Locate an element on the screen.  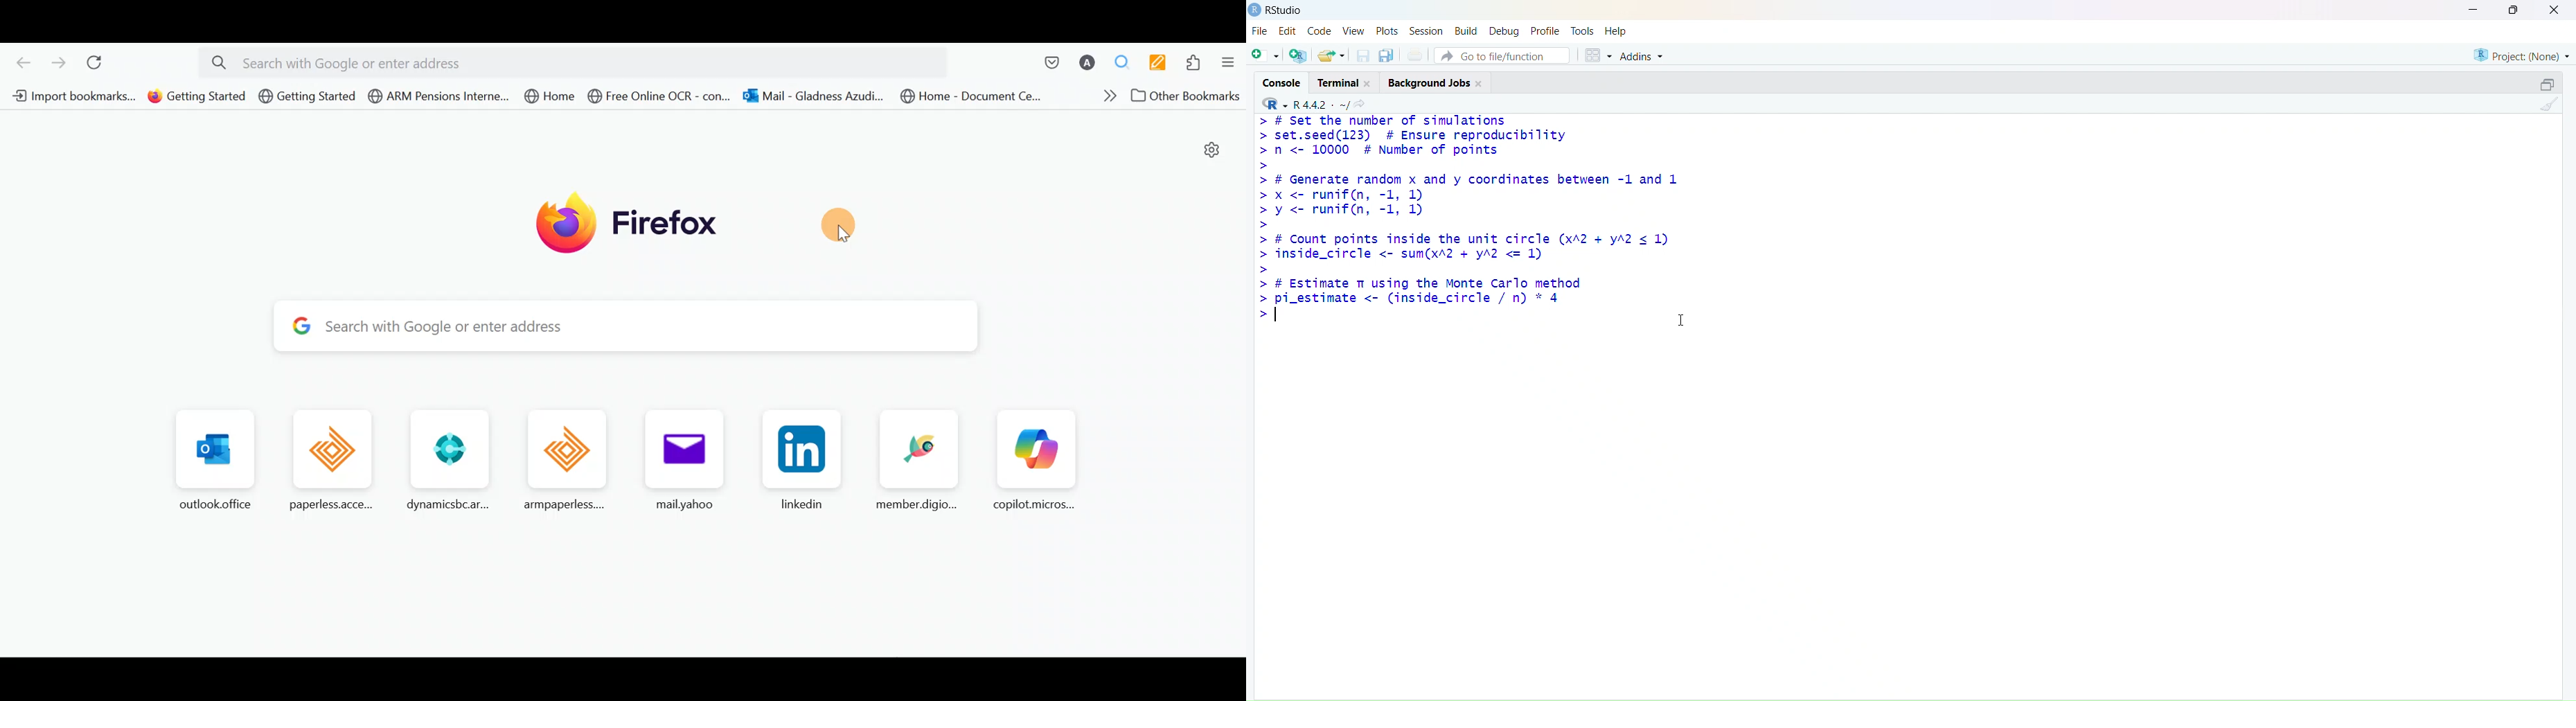
Text Cursor is located at coordinates (1678, 319).